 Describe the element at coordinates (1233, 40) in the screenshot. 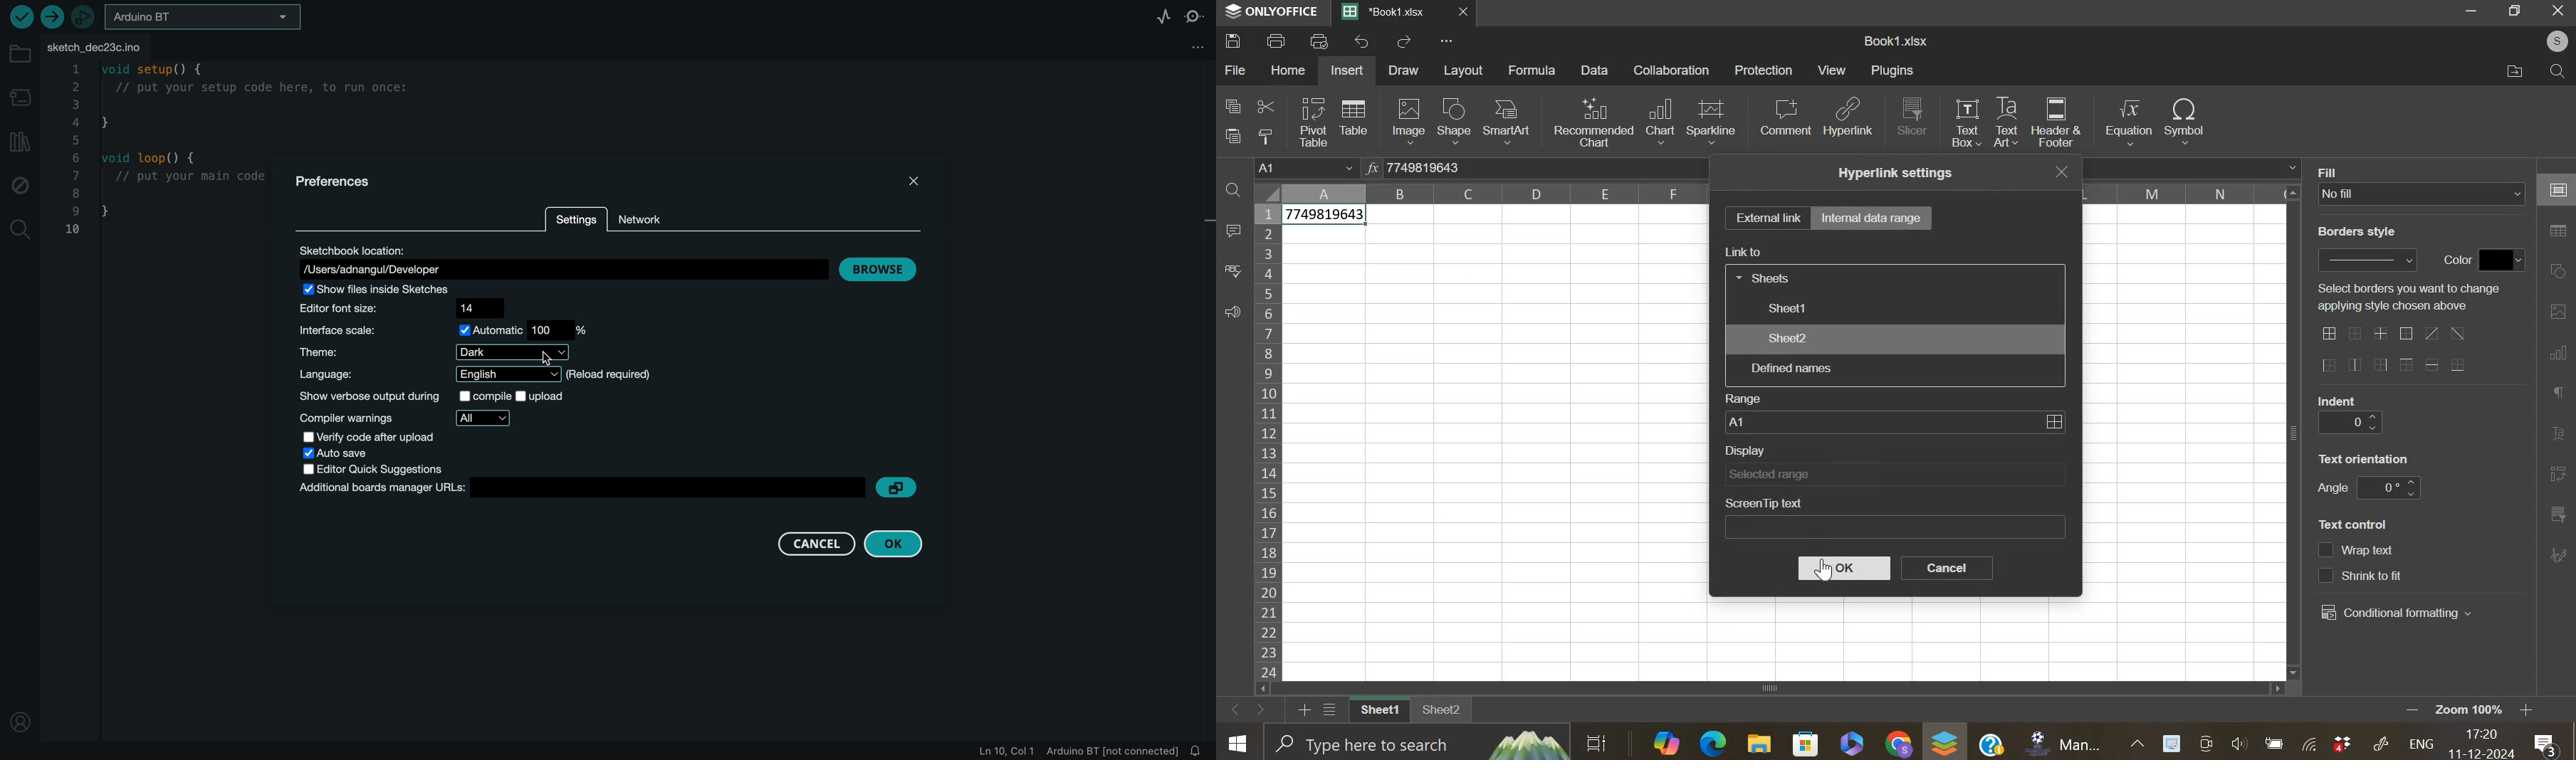

I see `save` at that location.